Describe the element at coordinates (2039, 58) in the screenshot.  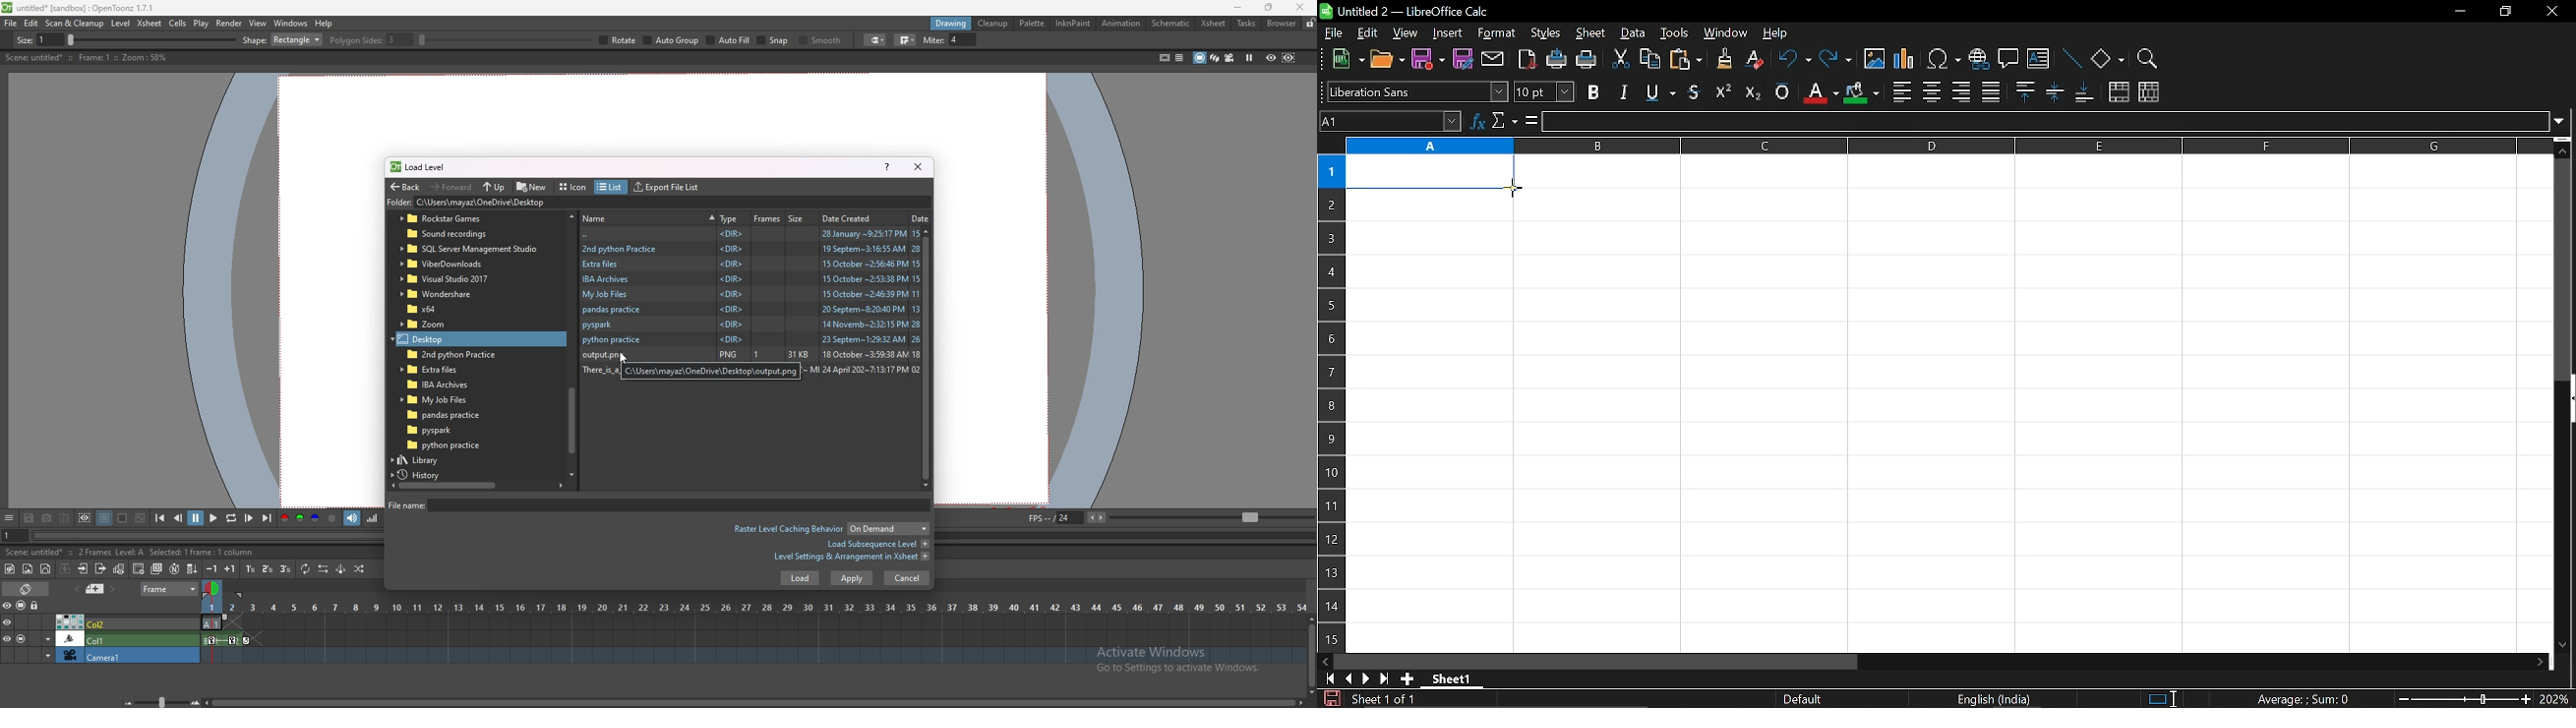
I see `insert text` at that location.